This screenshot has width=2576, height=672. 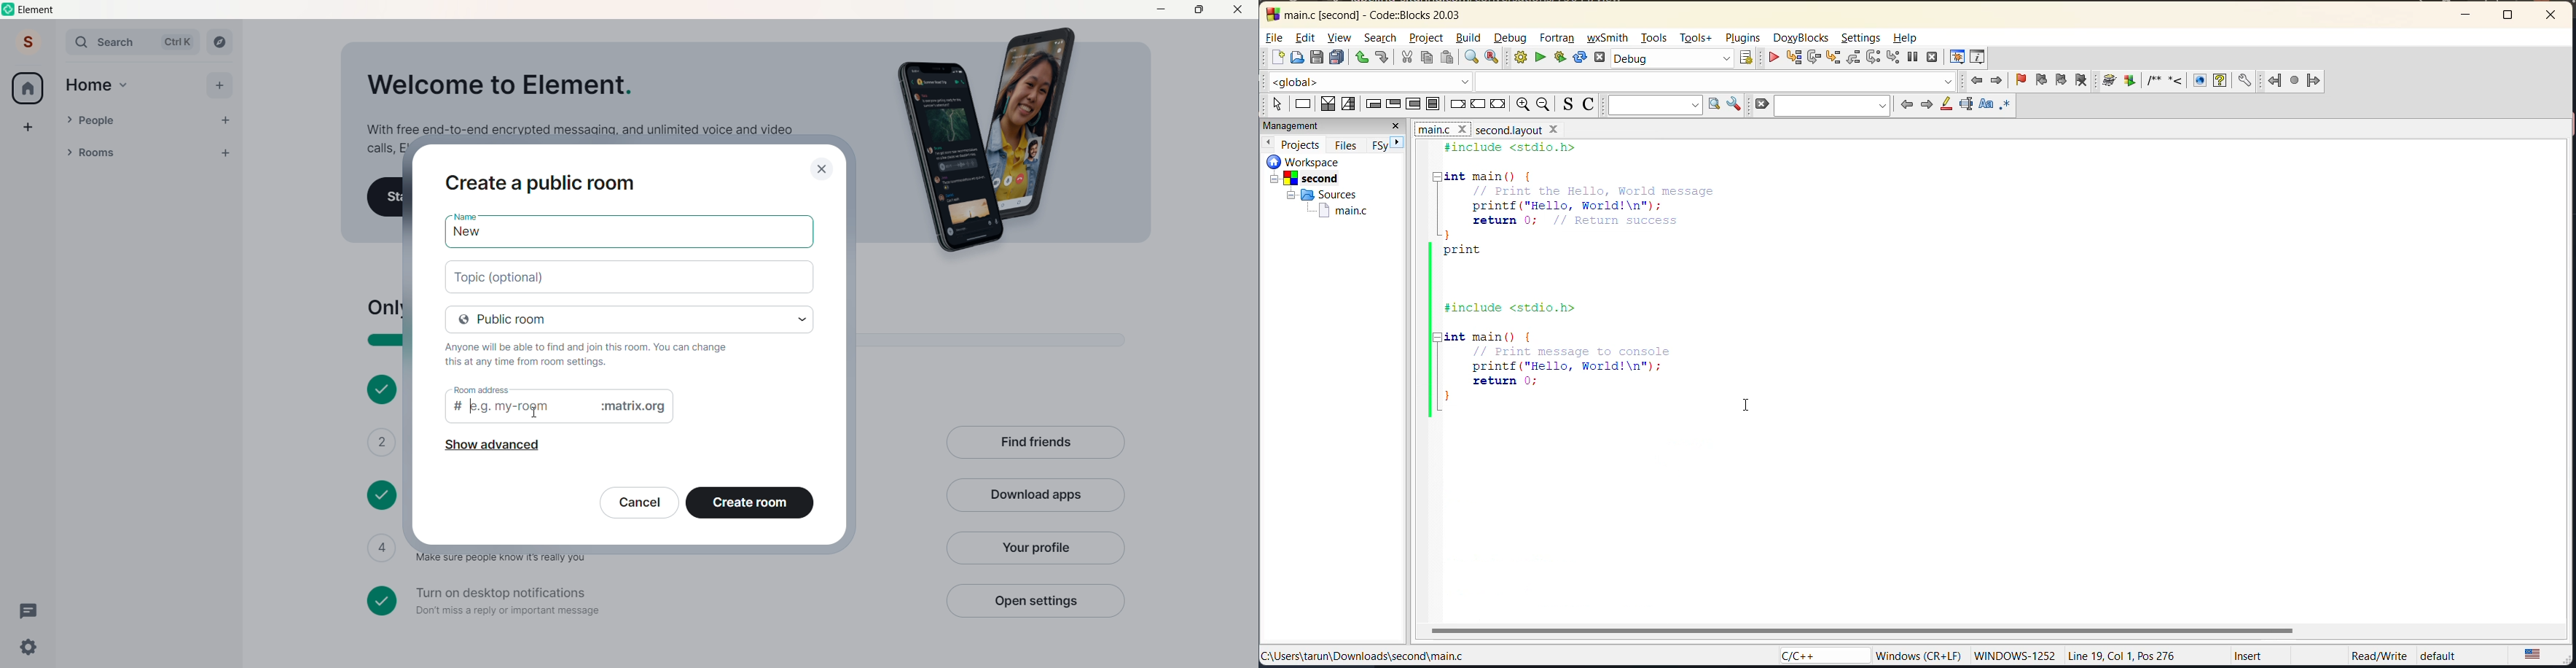 What do you see at coordinates (1306, 38) in the screenshot?
I see `edit` at bounding box center [1306, 38].